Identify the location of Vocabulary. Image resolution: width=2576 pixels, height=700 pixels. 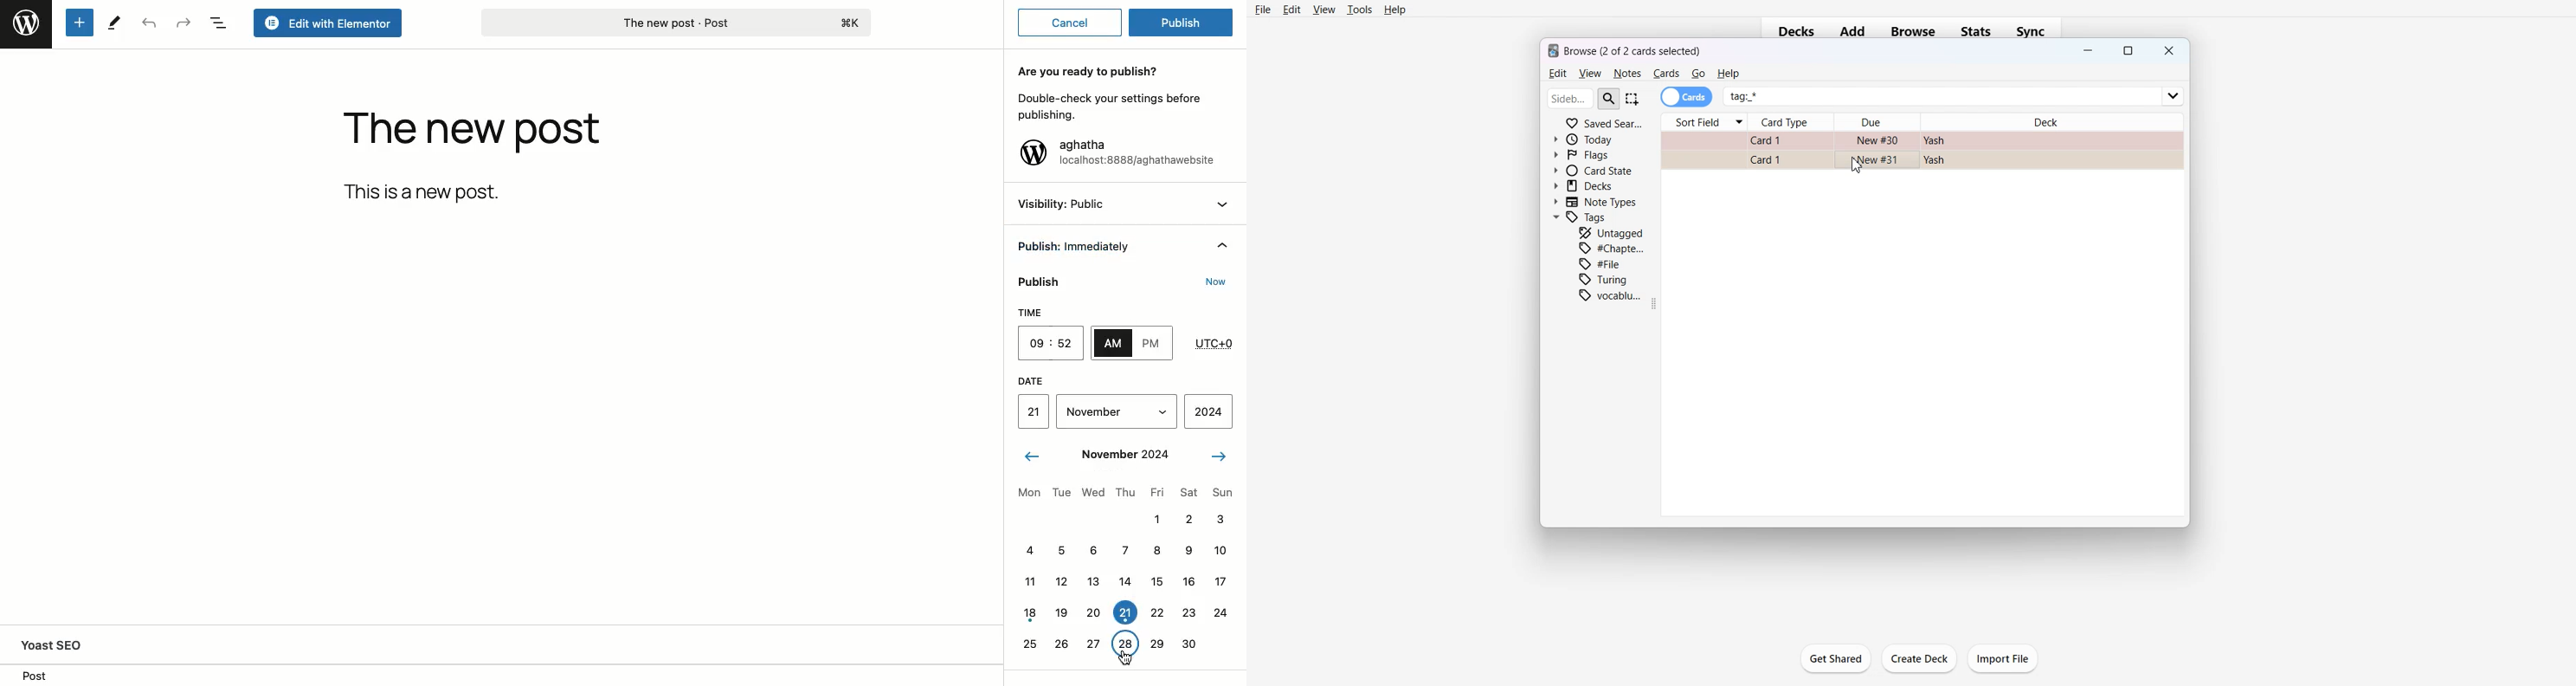
(1610, 295).